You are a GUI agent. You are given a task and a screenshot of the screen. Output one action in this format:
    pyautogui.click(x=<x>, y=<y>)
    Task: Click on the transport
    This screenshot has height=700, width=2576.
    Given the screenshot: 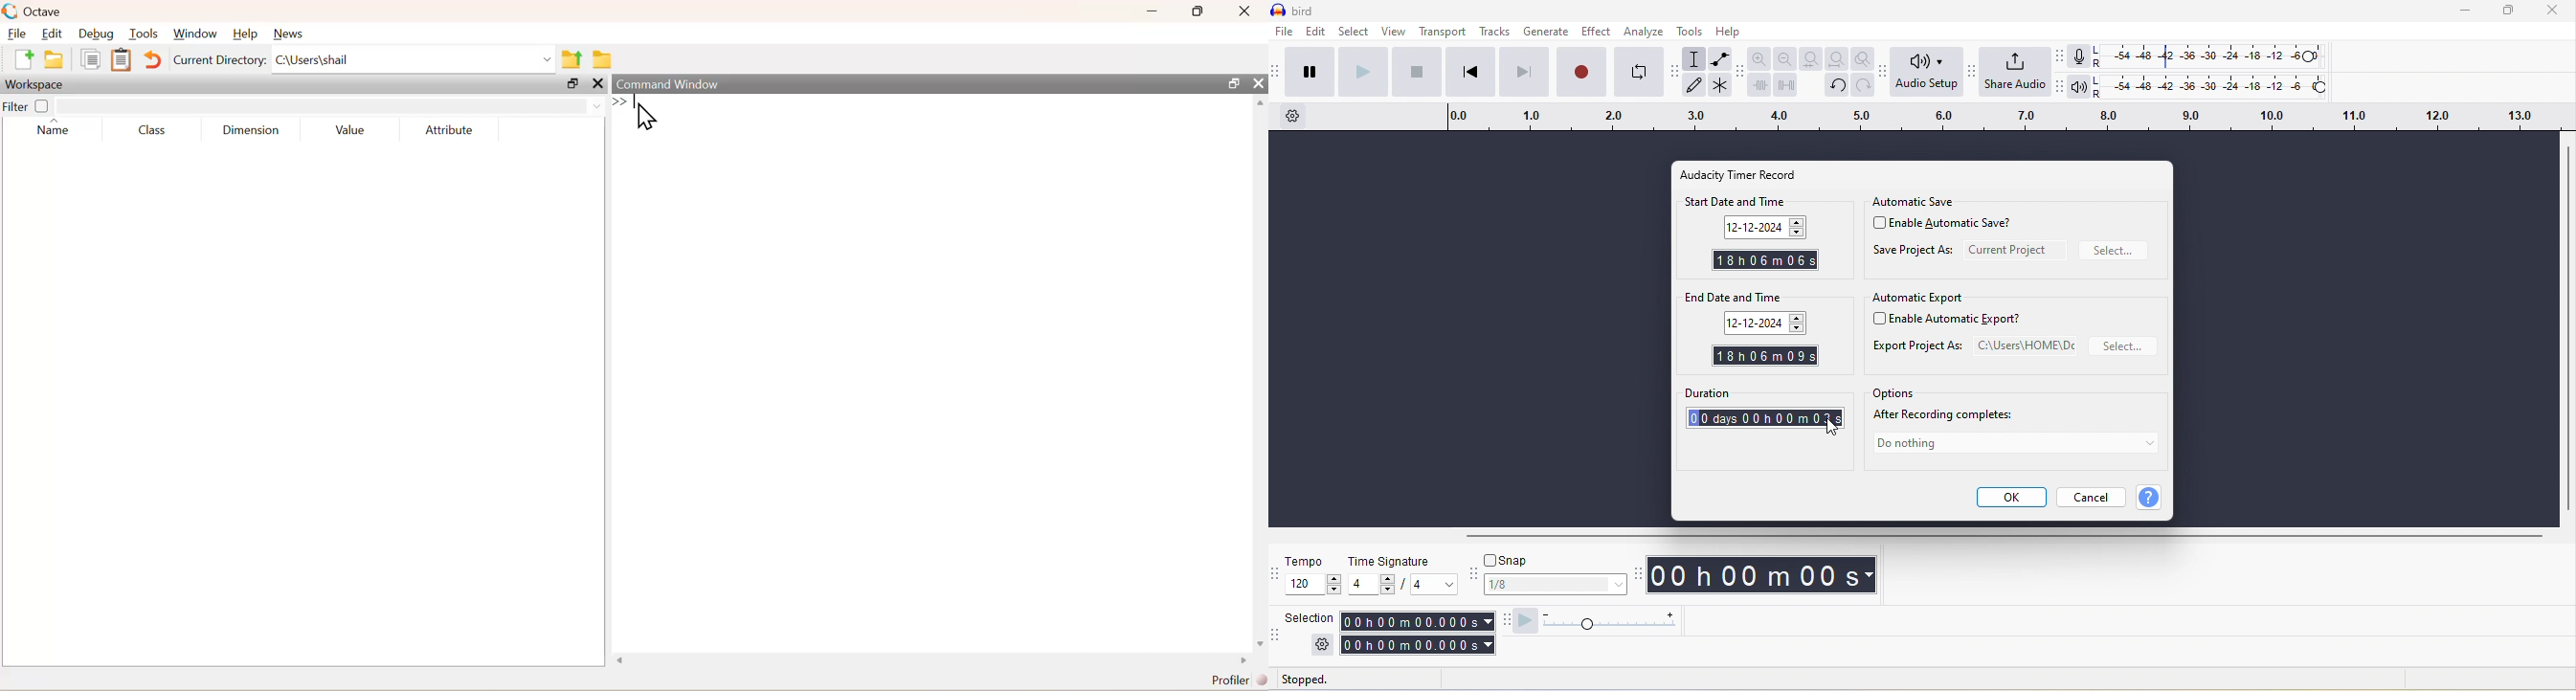 What is the action you would take?
    pyautogui.click(x=1444, y=33)
    